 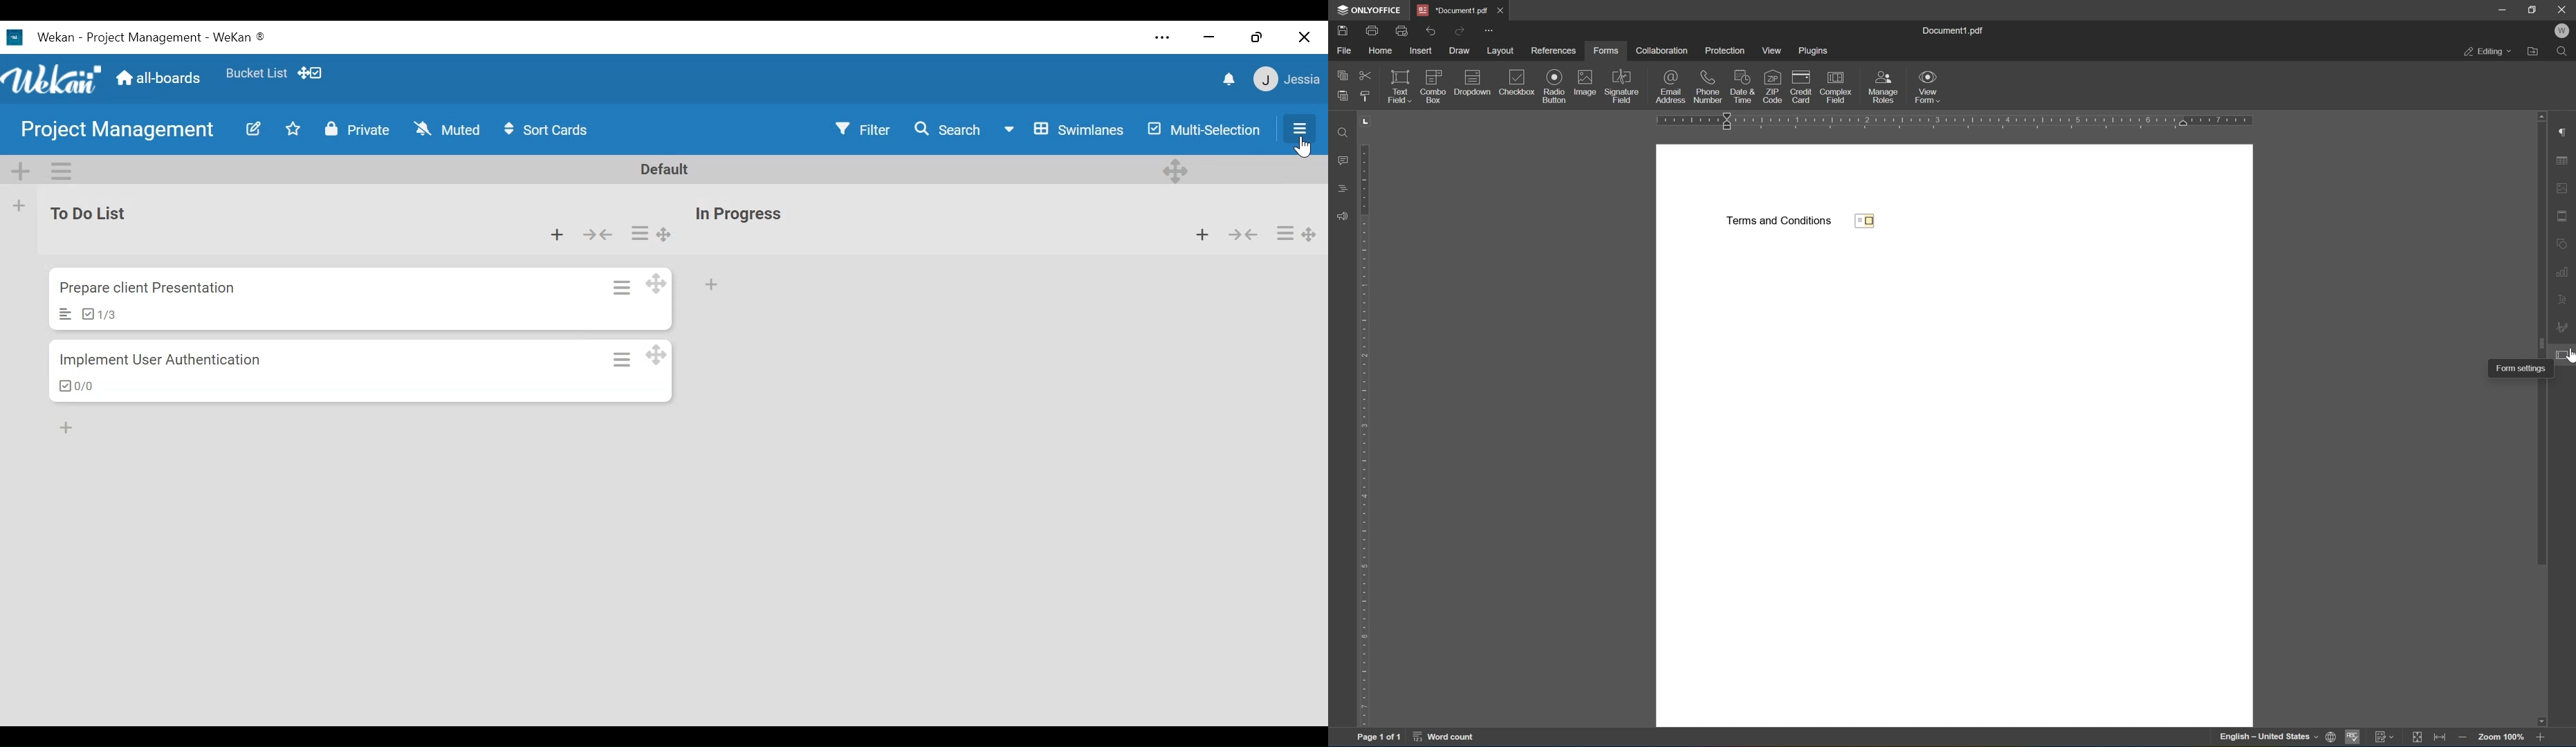 What do you see at coordinates (1200, 235) in the screenshot?
I see `Add card to top of the list` at bounding box center [1200, 235].